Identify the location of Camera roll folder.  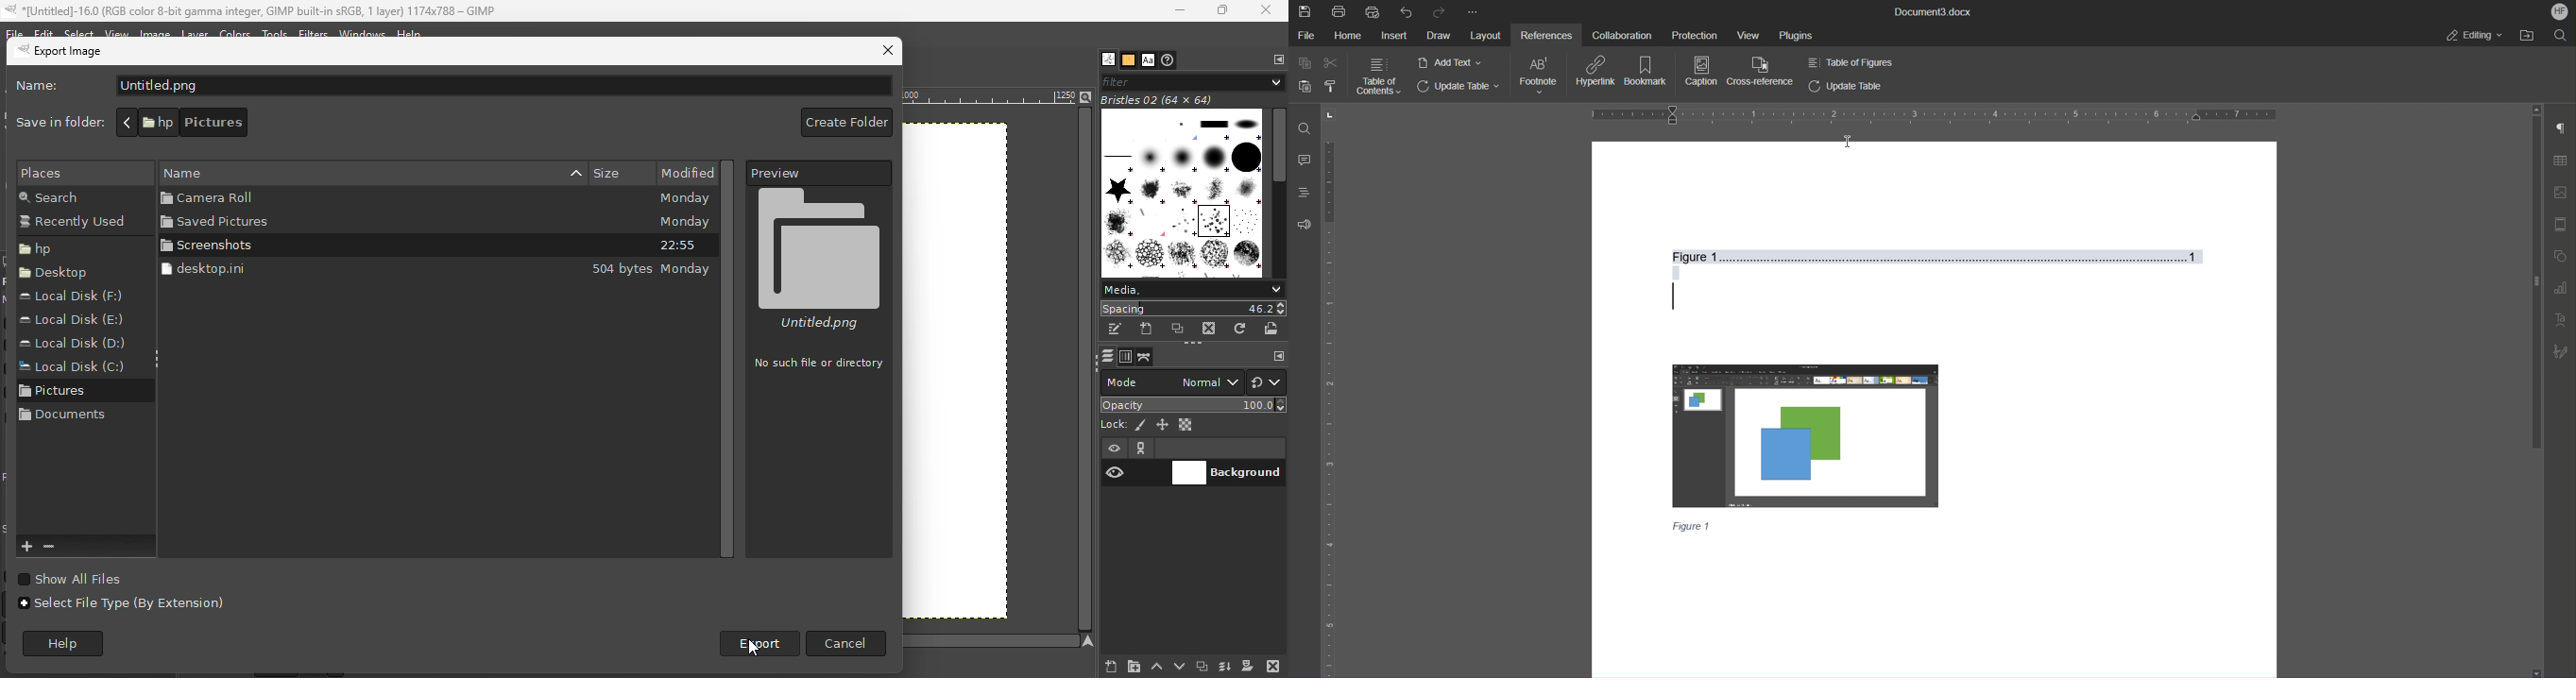
(333, 198).